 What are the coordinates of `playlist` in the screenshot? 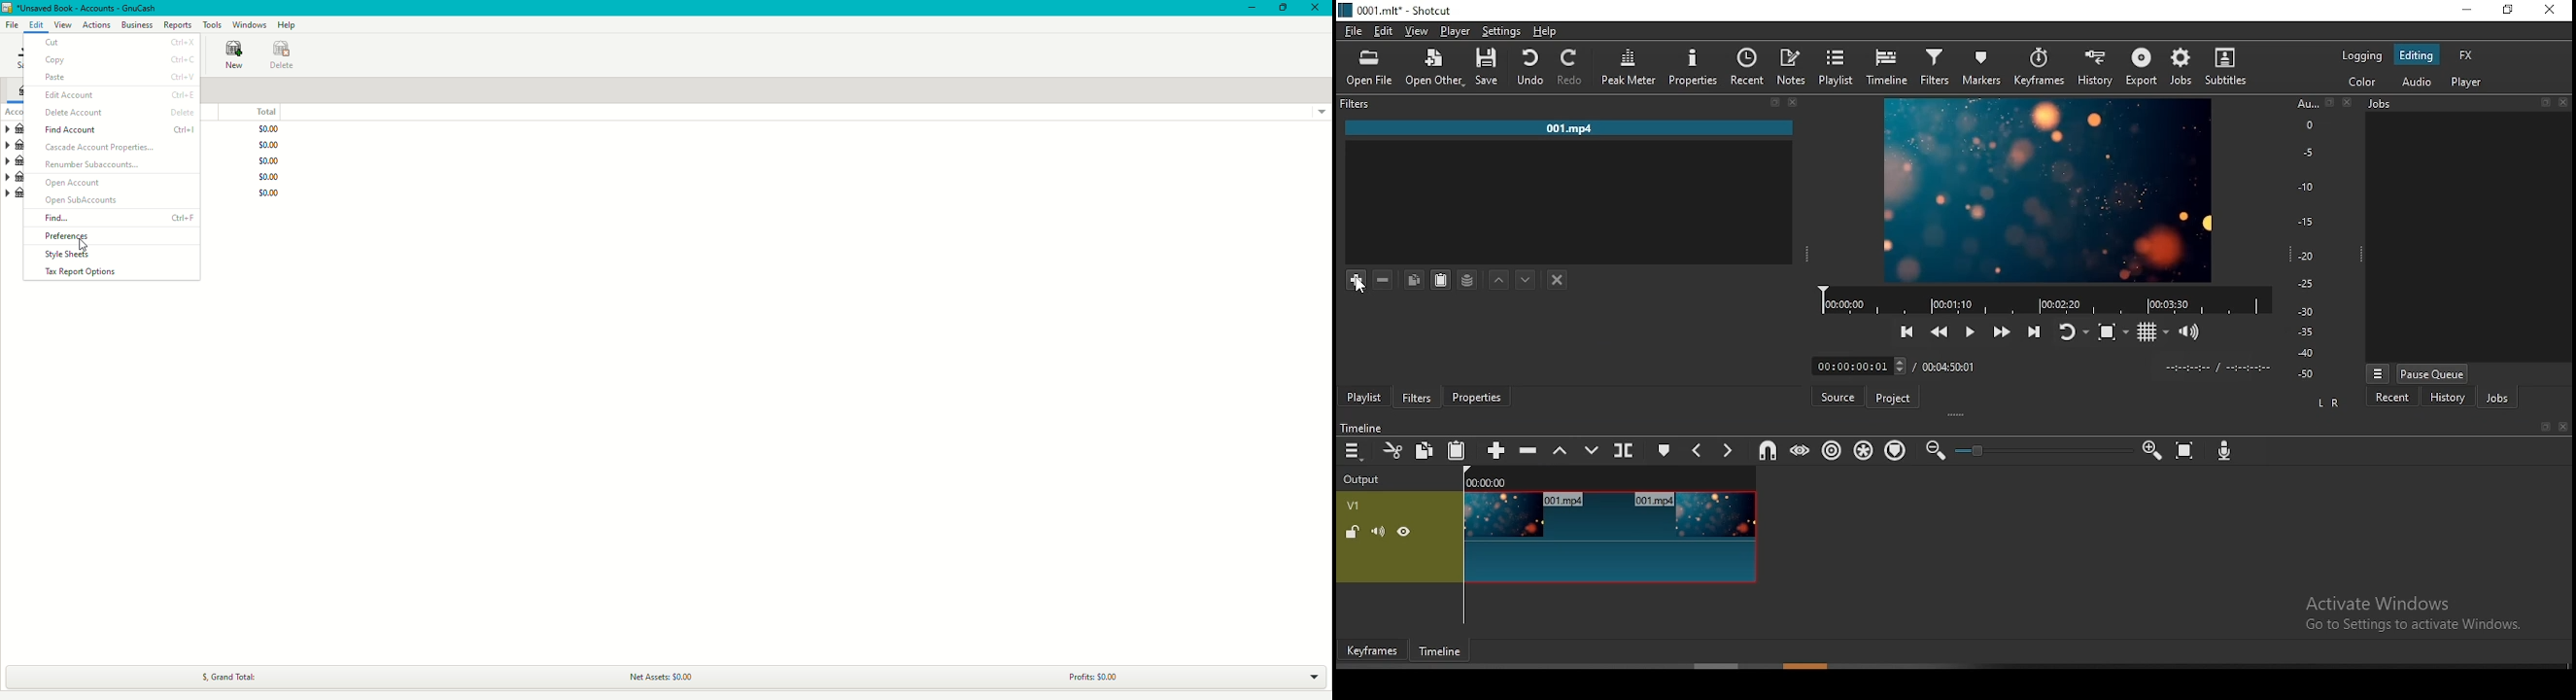 It's located at (1839, 69).